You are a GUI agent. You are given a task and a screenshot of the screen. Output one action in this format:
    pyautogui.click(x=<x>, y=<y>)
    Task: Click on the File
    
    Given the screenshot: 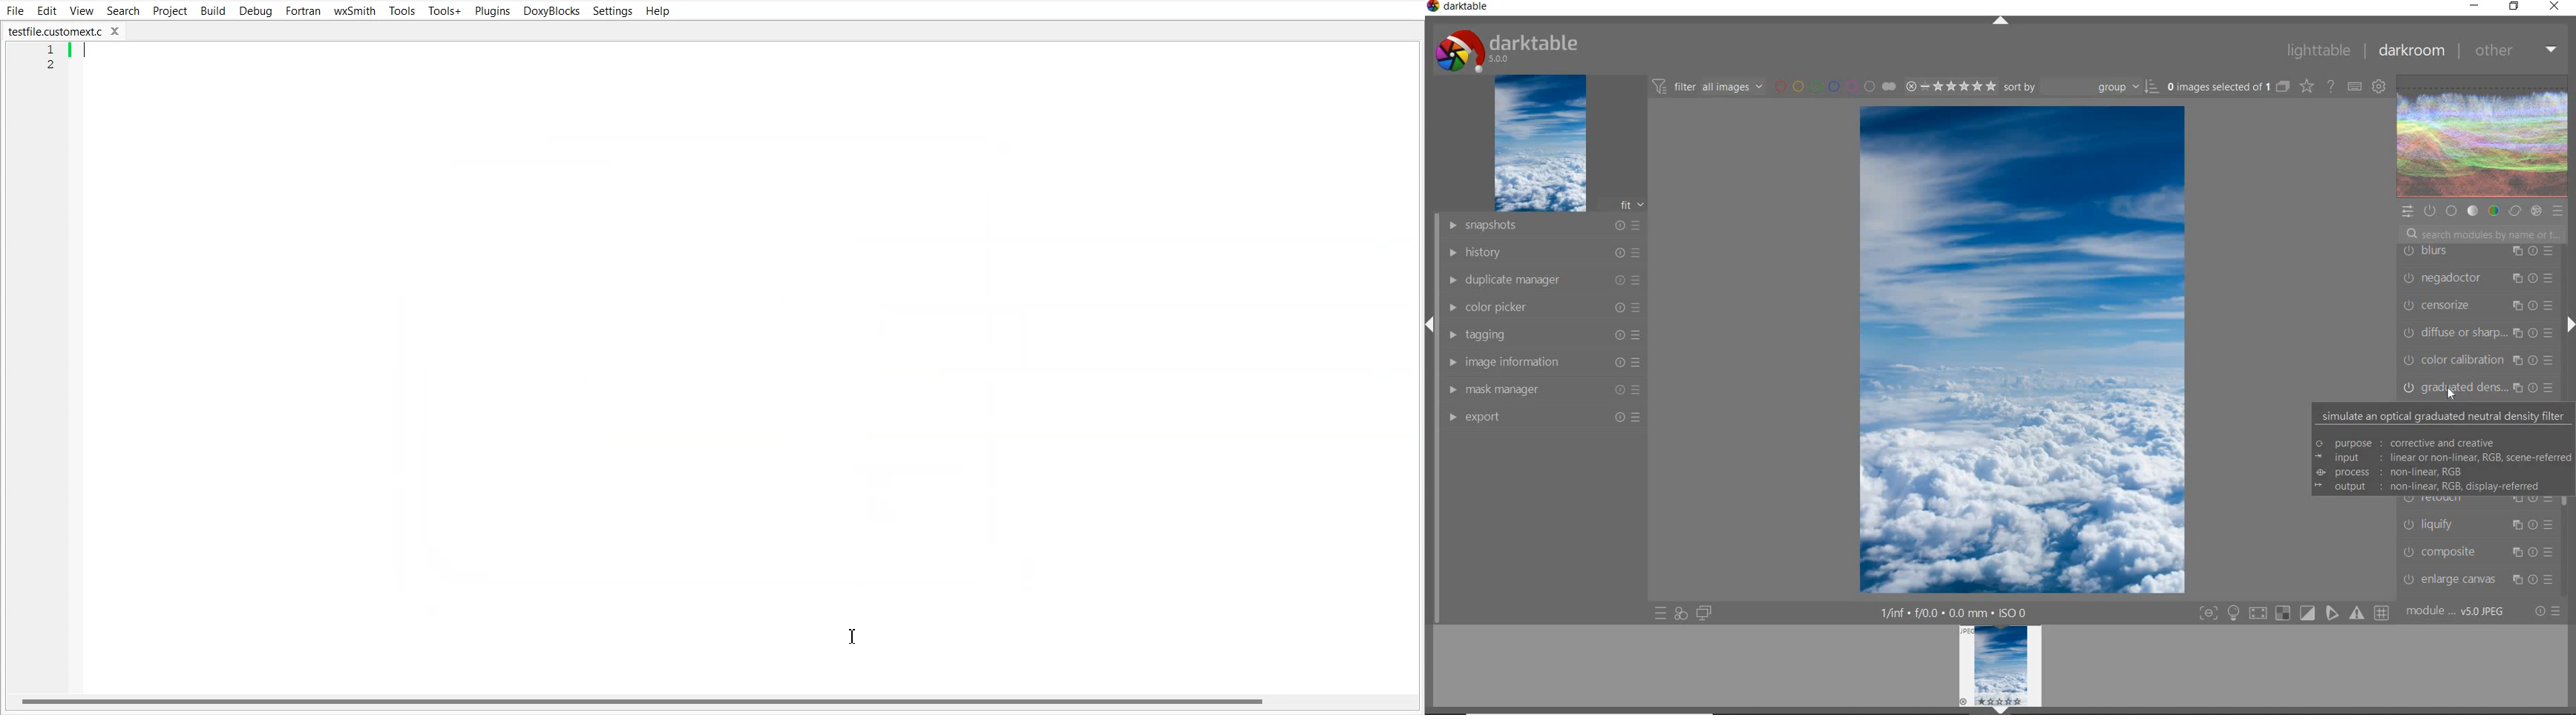 What is the action you would take?
    pyautogui.click(x=16, y=10)
    